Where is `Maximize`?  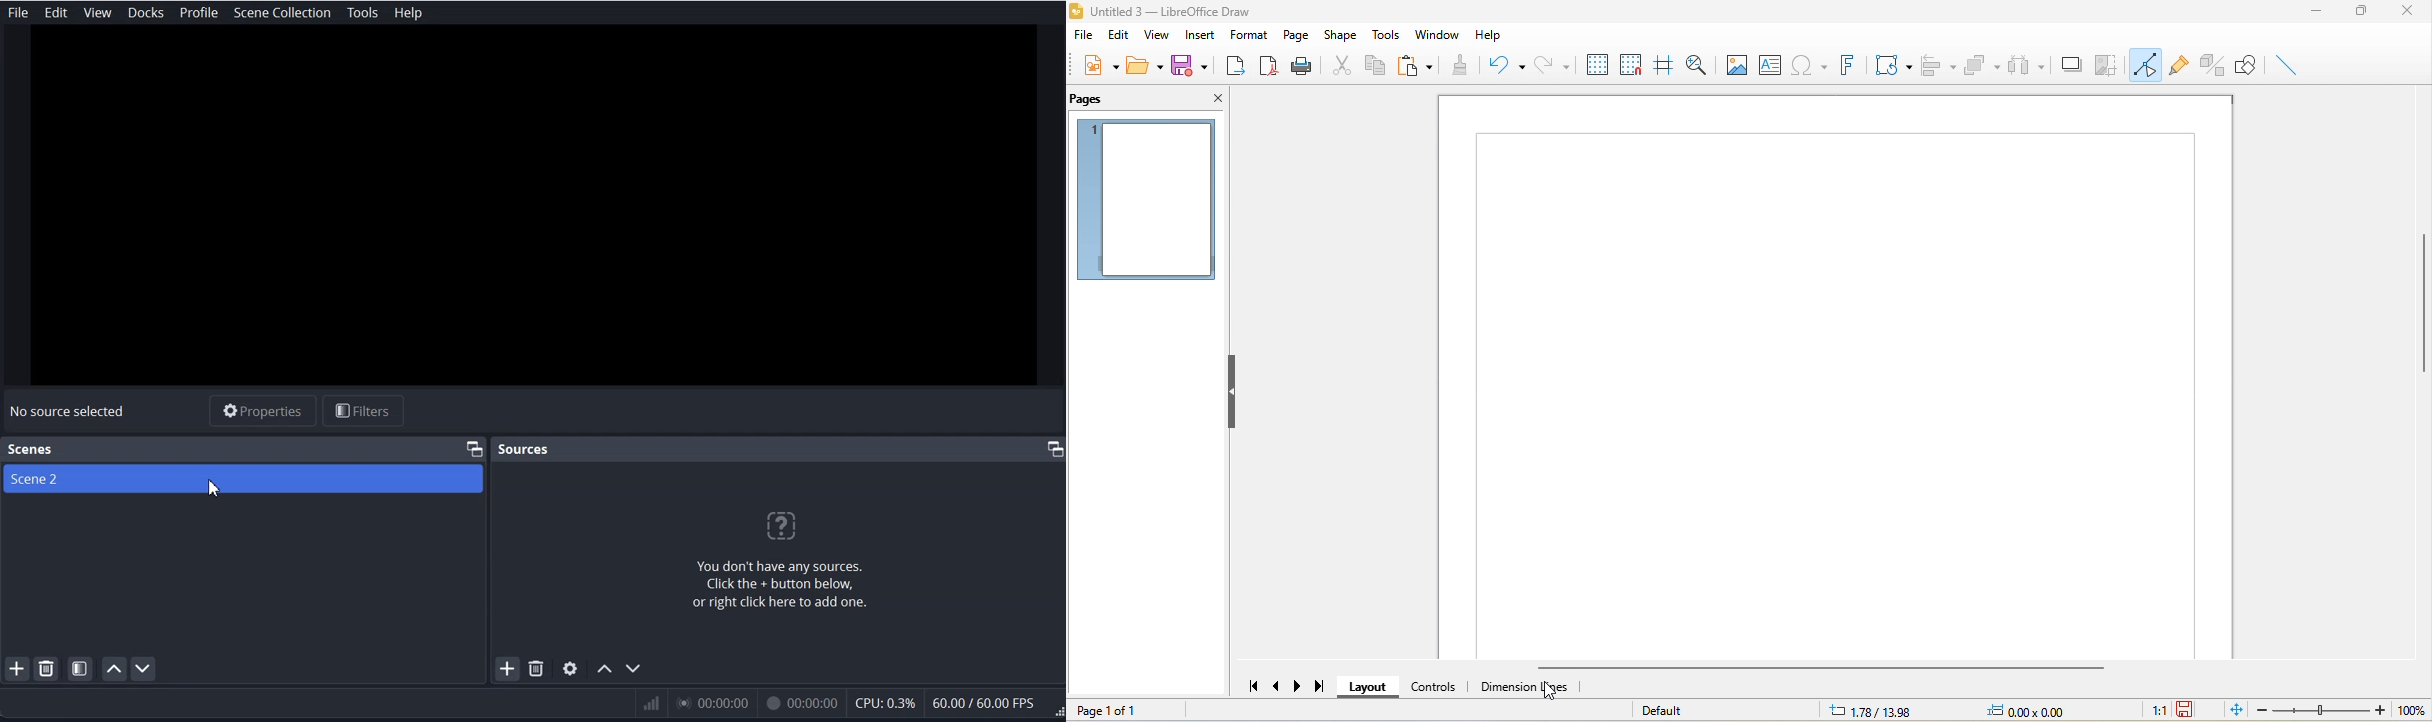 Maximize is located at coordinates (1055, 449).